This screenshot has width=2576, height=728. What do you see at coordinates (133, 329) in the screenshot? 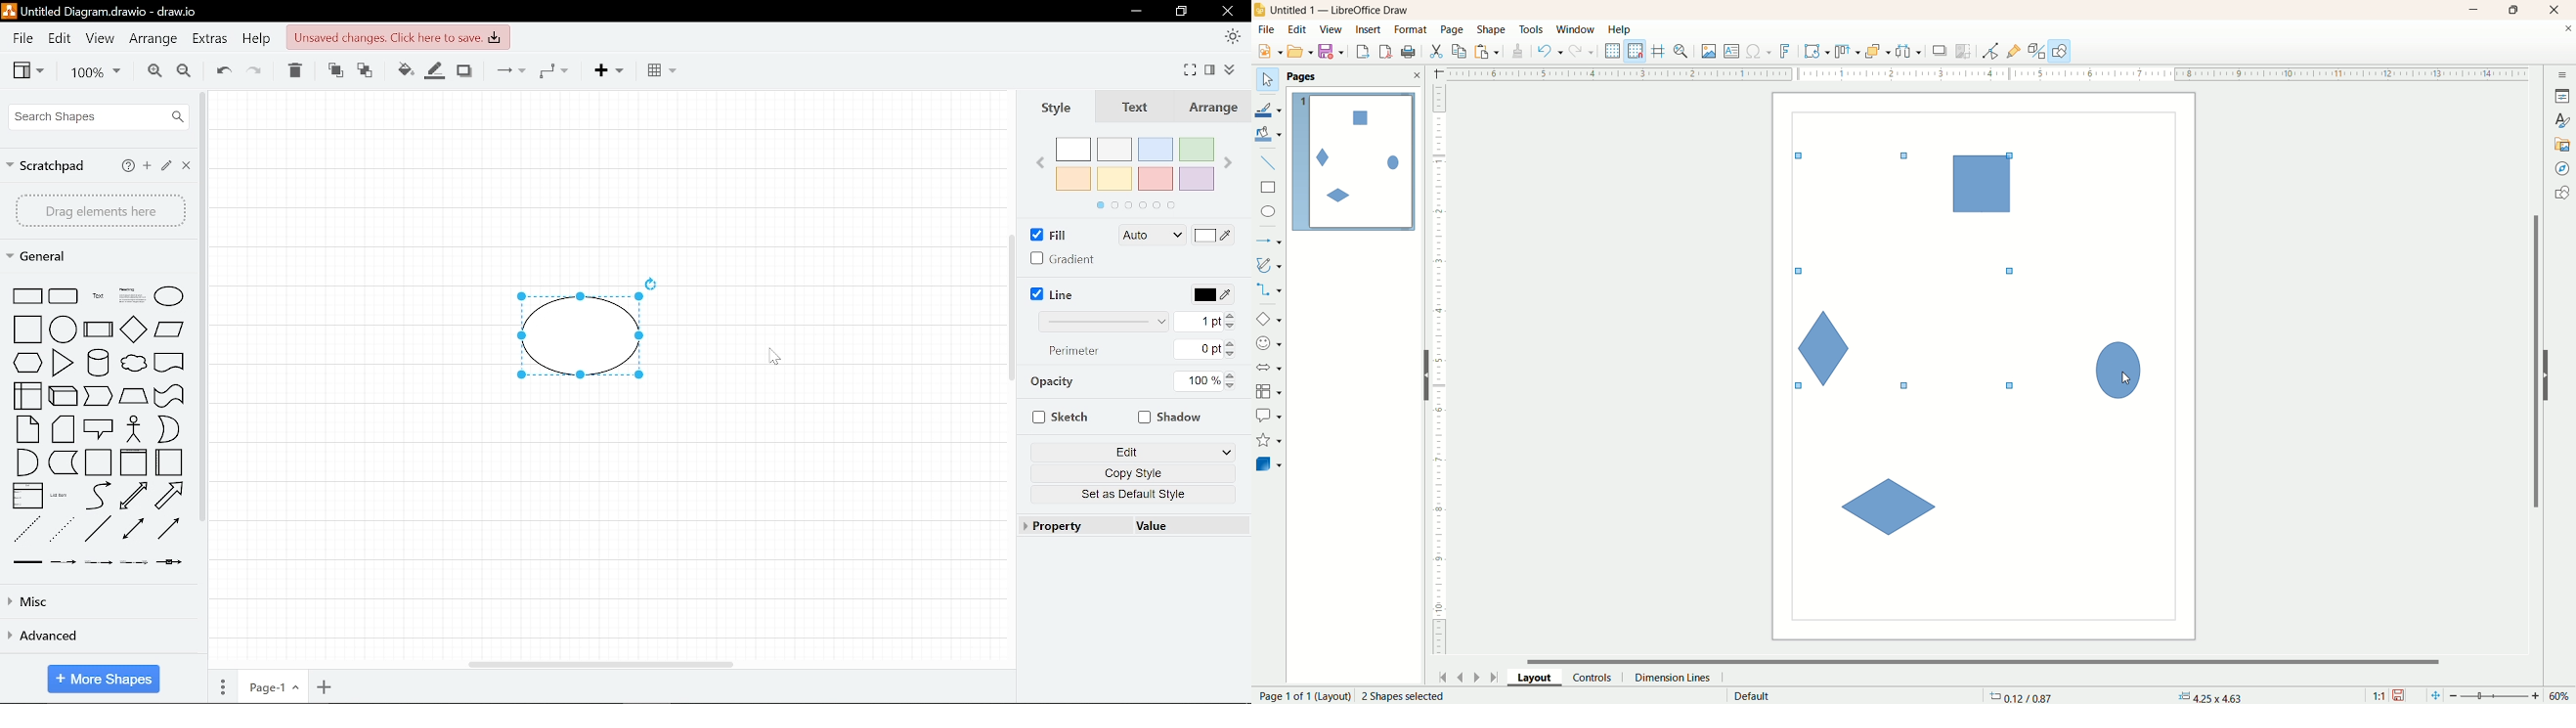
I see `diamond` at bounding box center [133, 329].